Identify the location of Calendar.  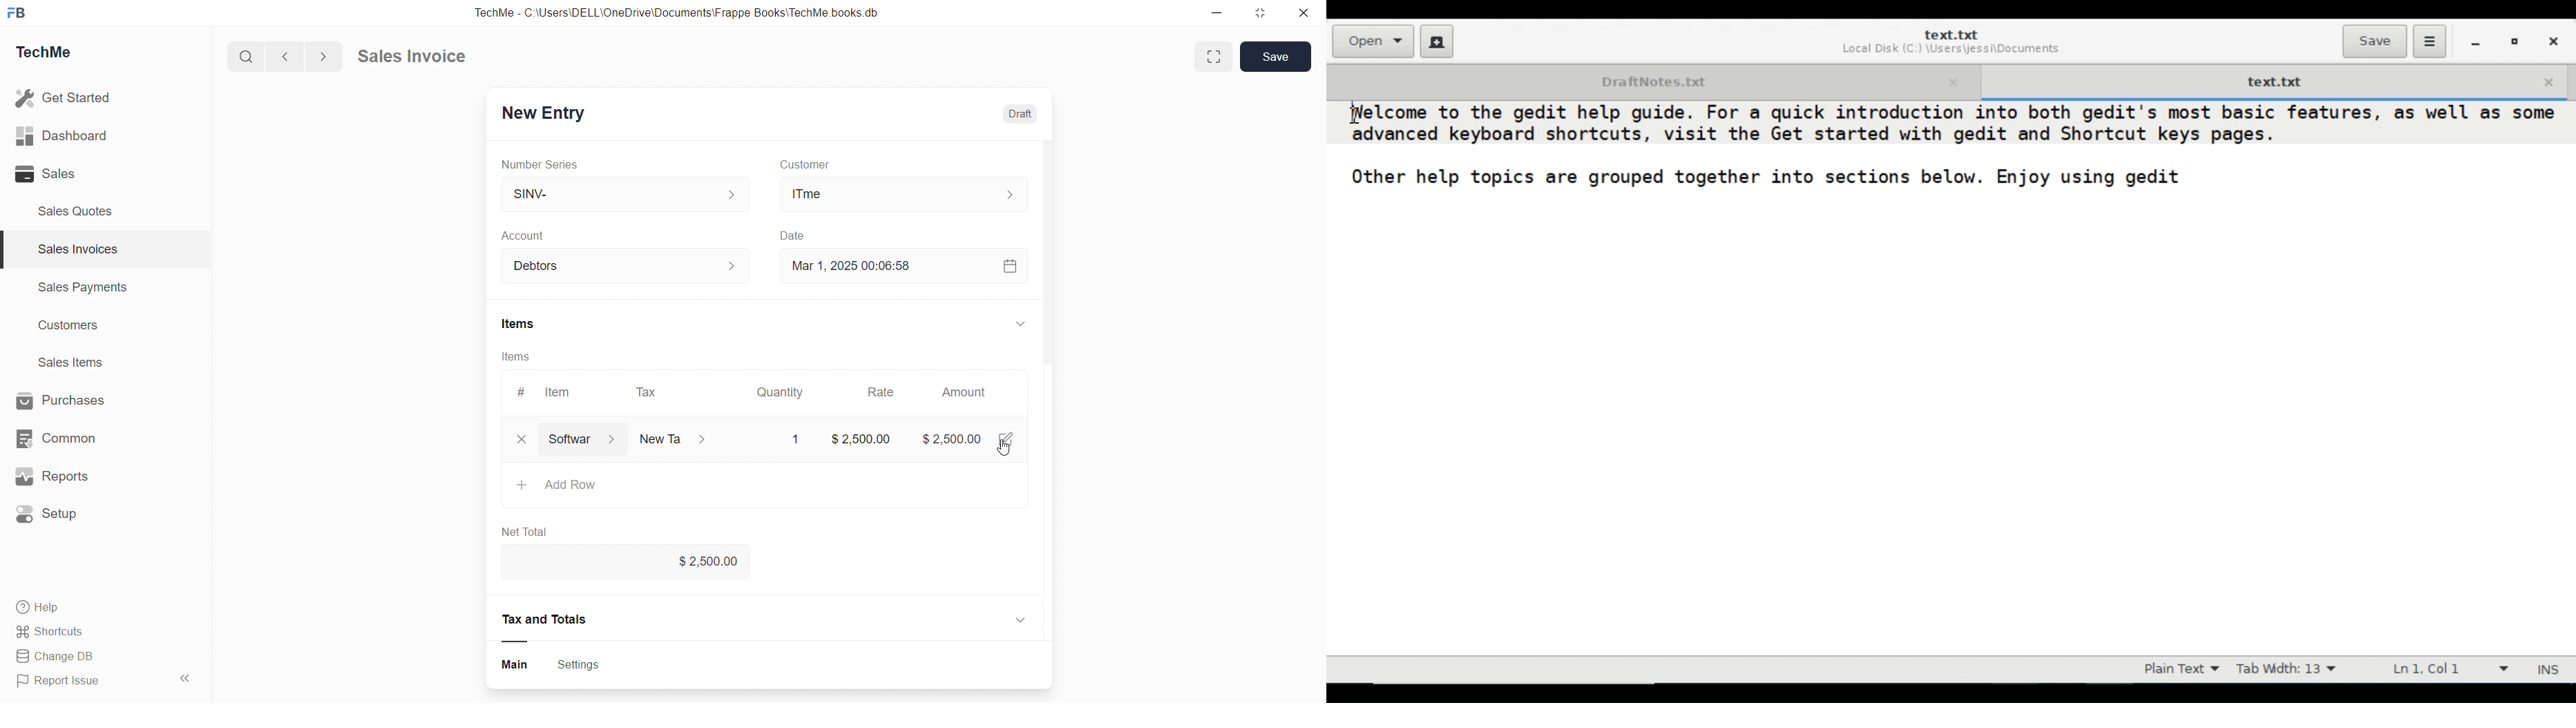
(1009, 264).